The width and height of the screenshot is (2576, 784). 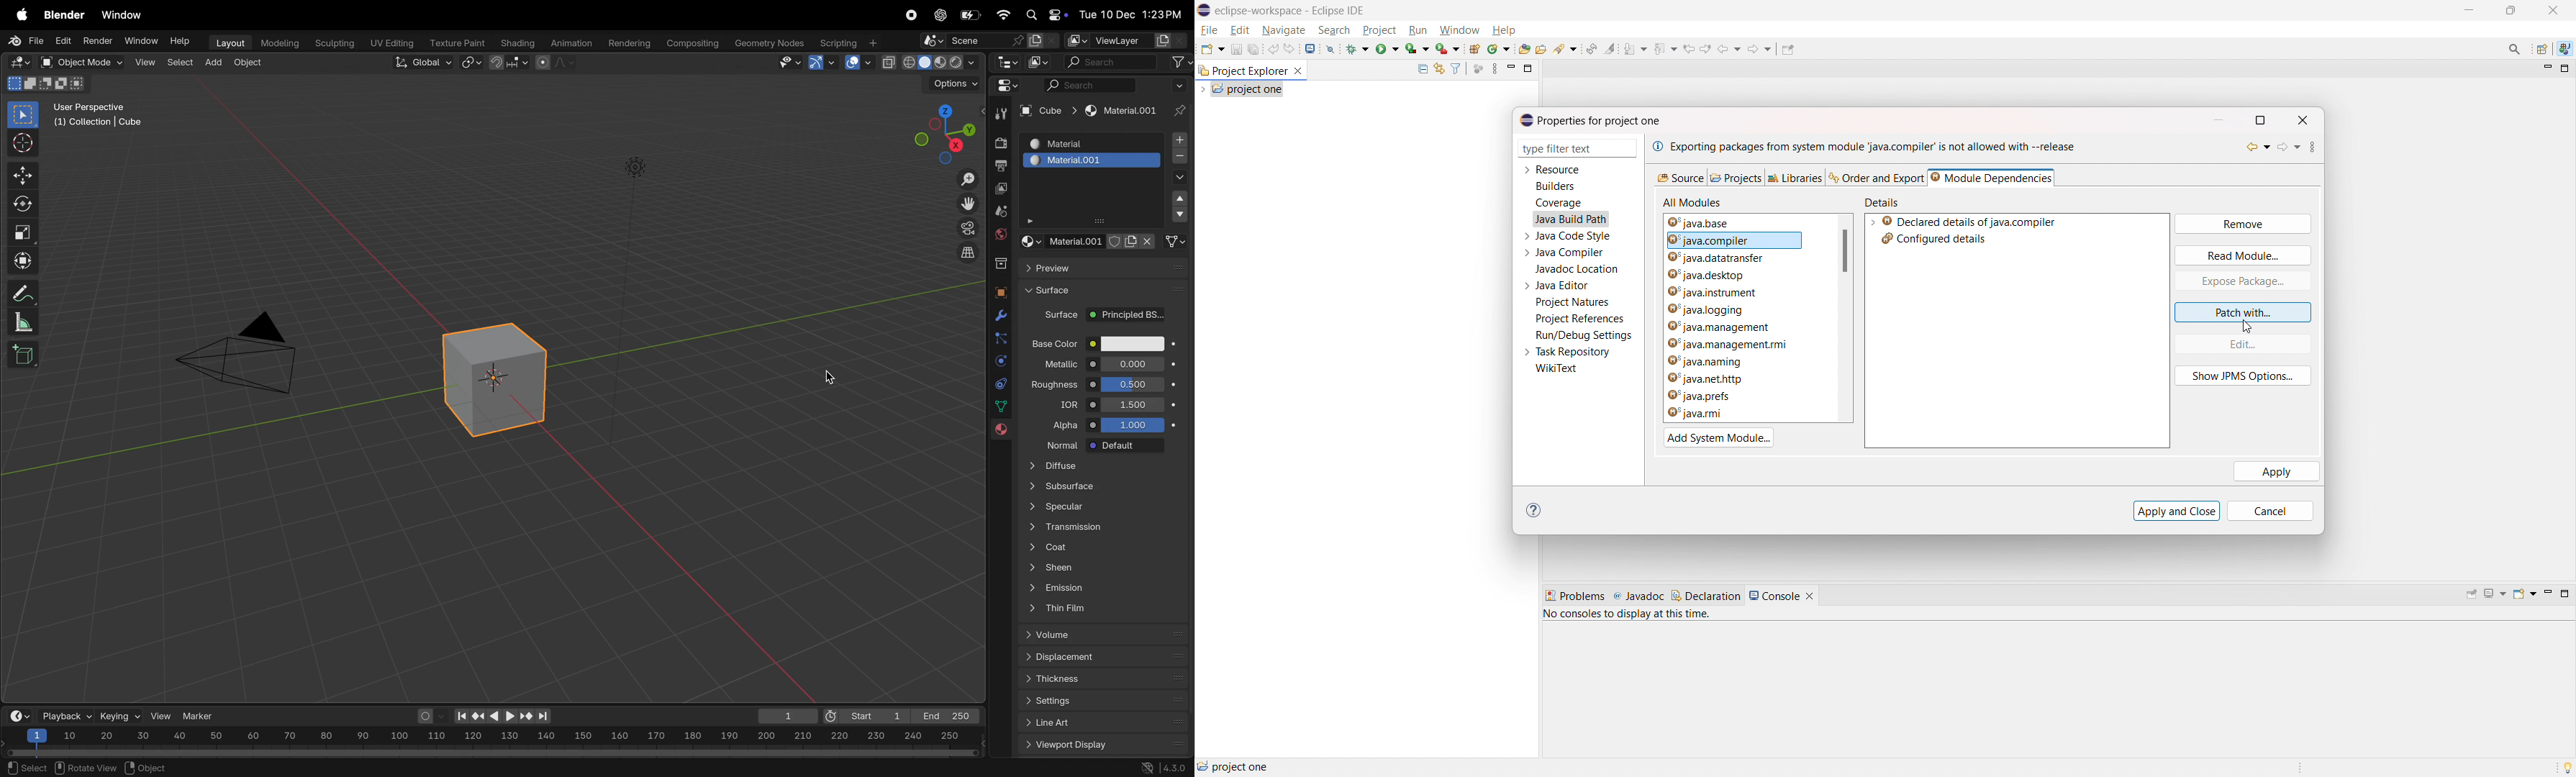 I want to click on view menu, so click(x=1495, y=68).